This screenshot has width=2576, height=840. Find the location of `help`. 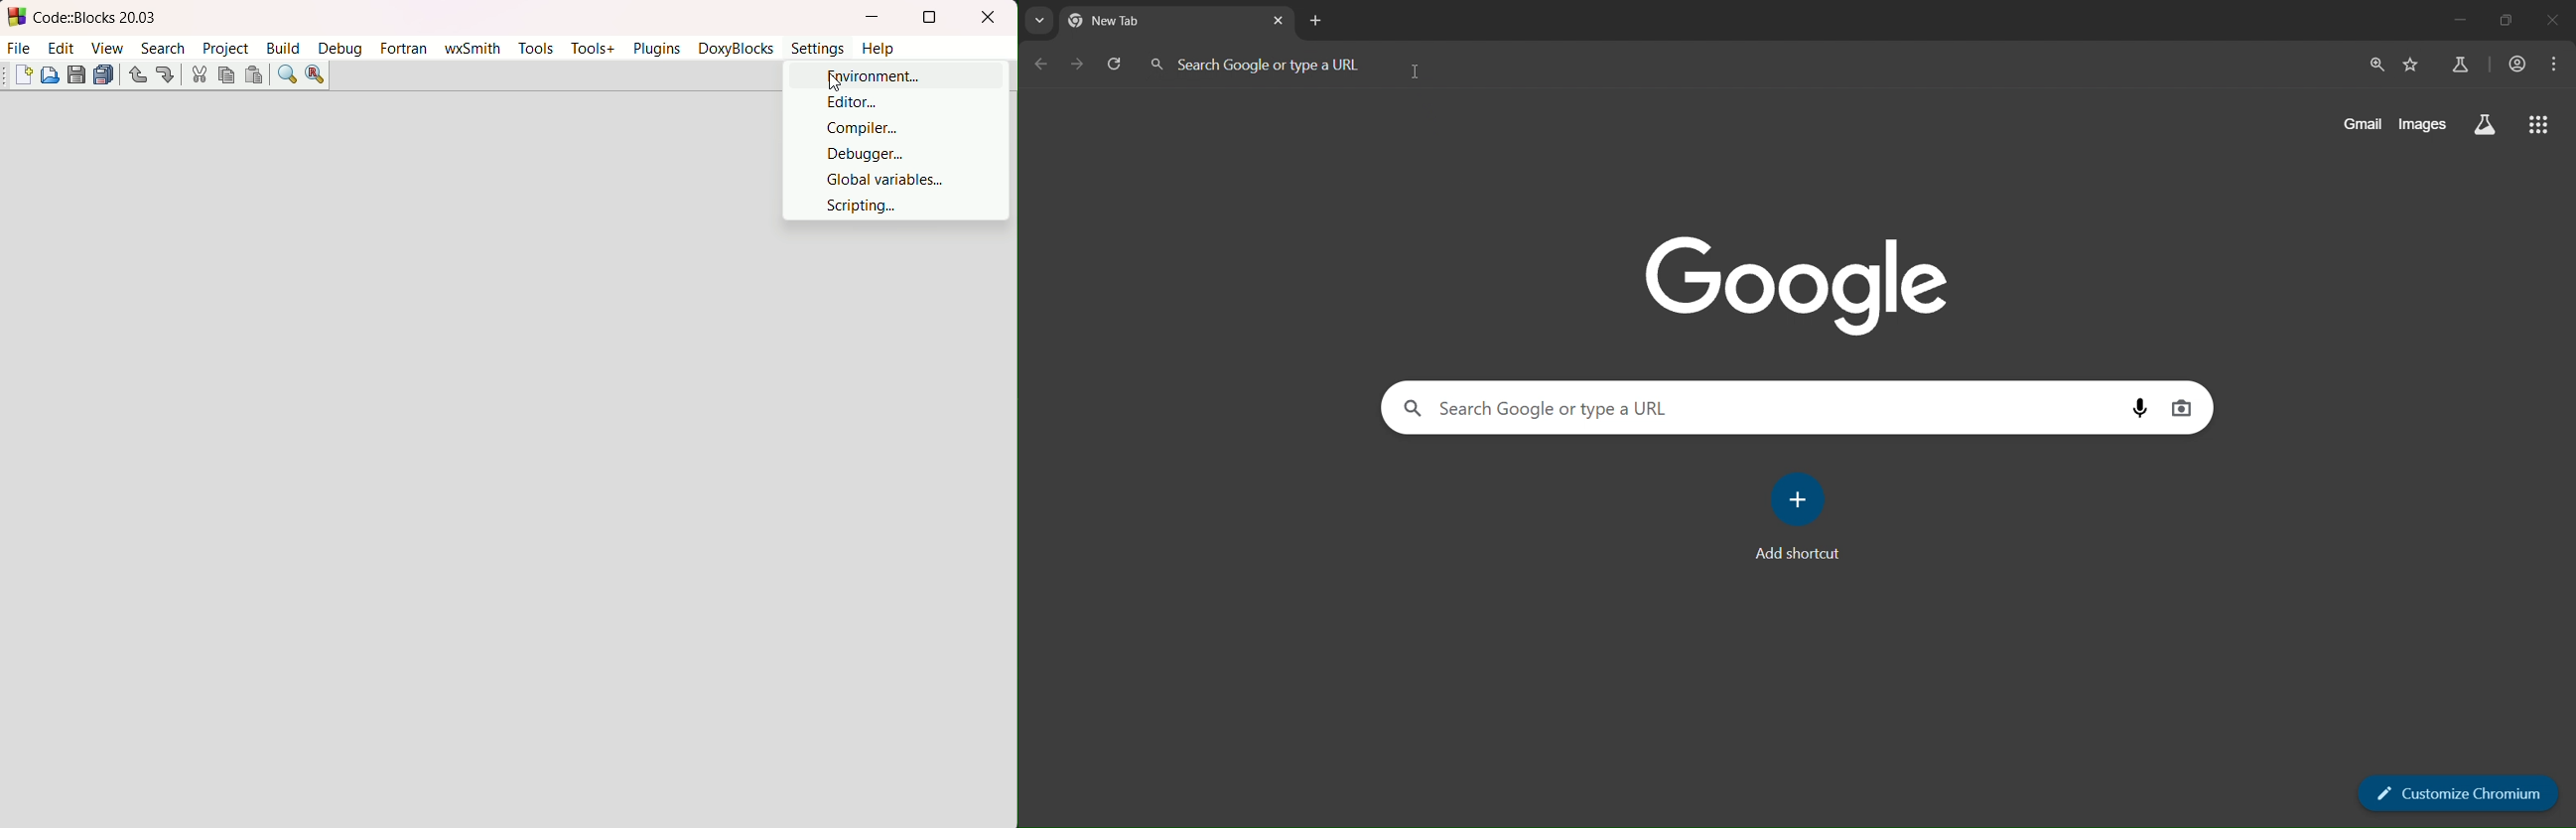

help is located at coordinates (880, 49).